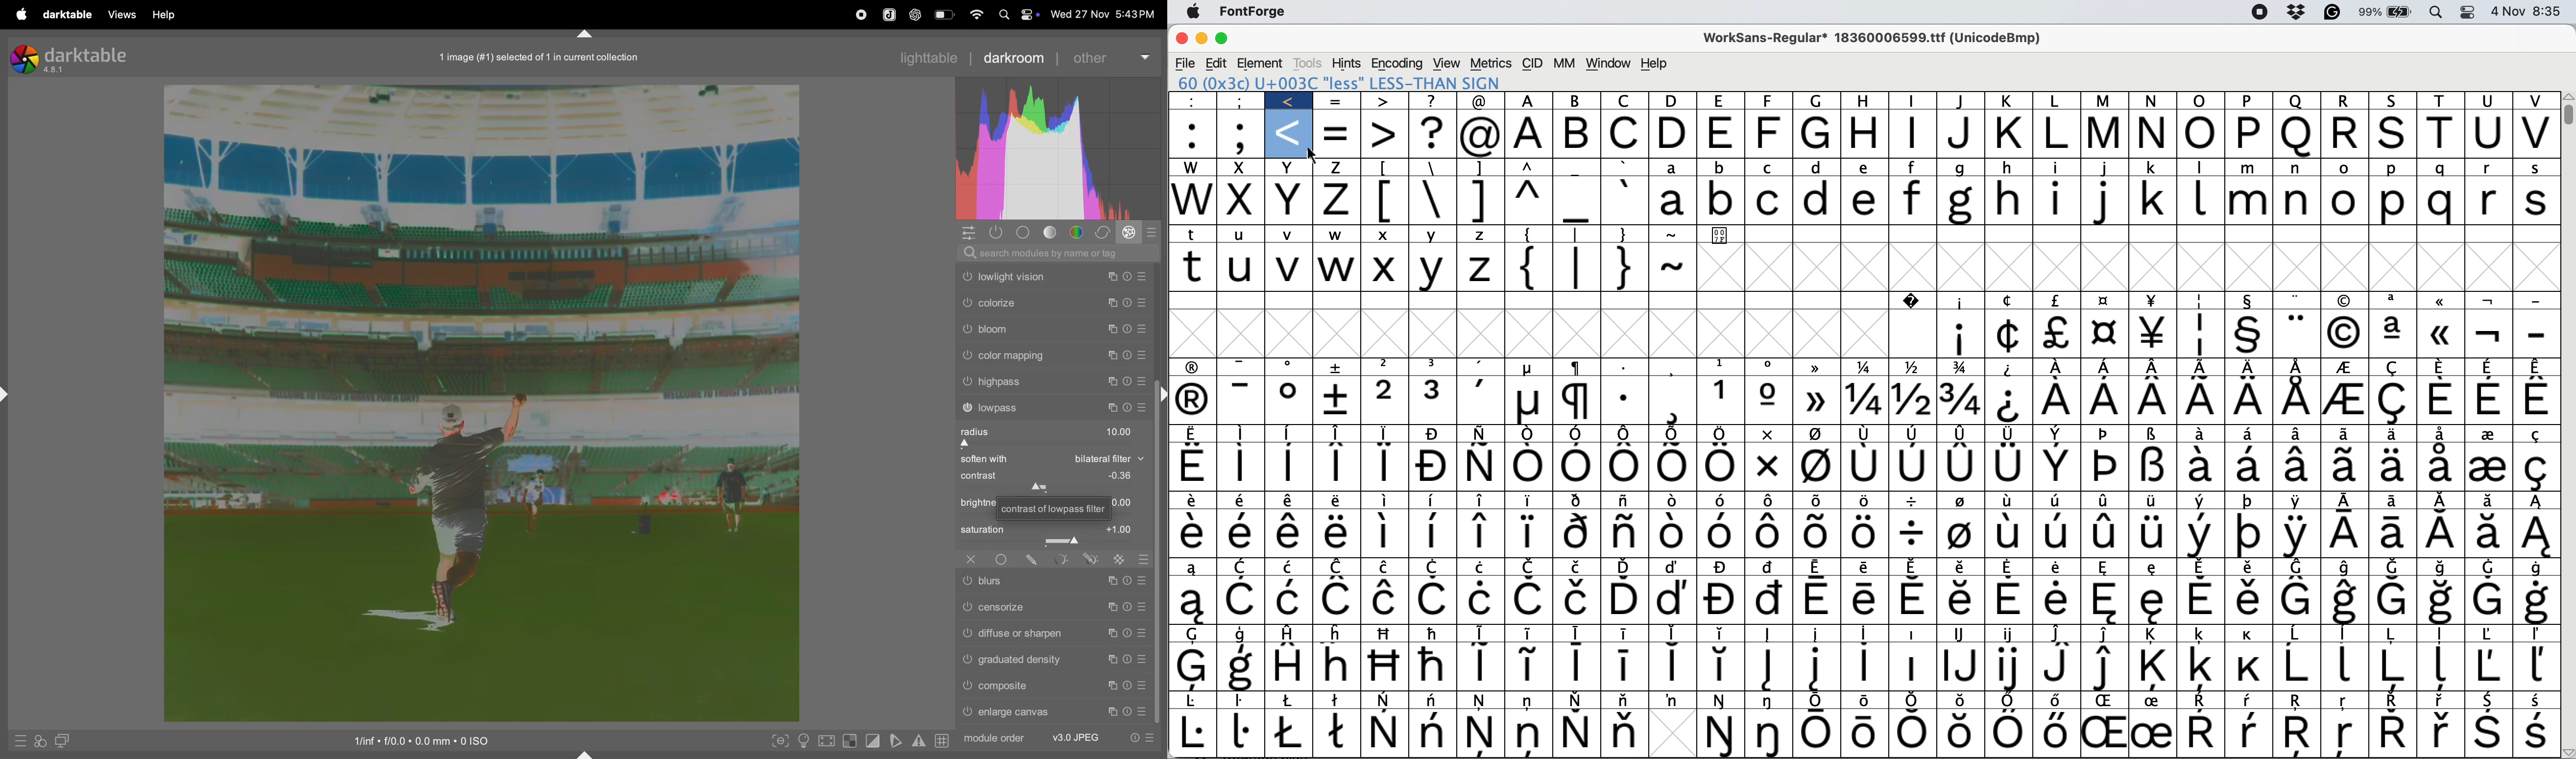  I want to click on 2, so click(1386, 366).